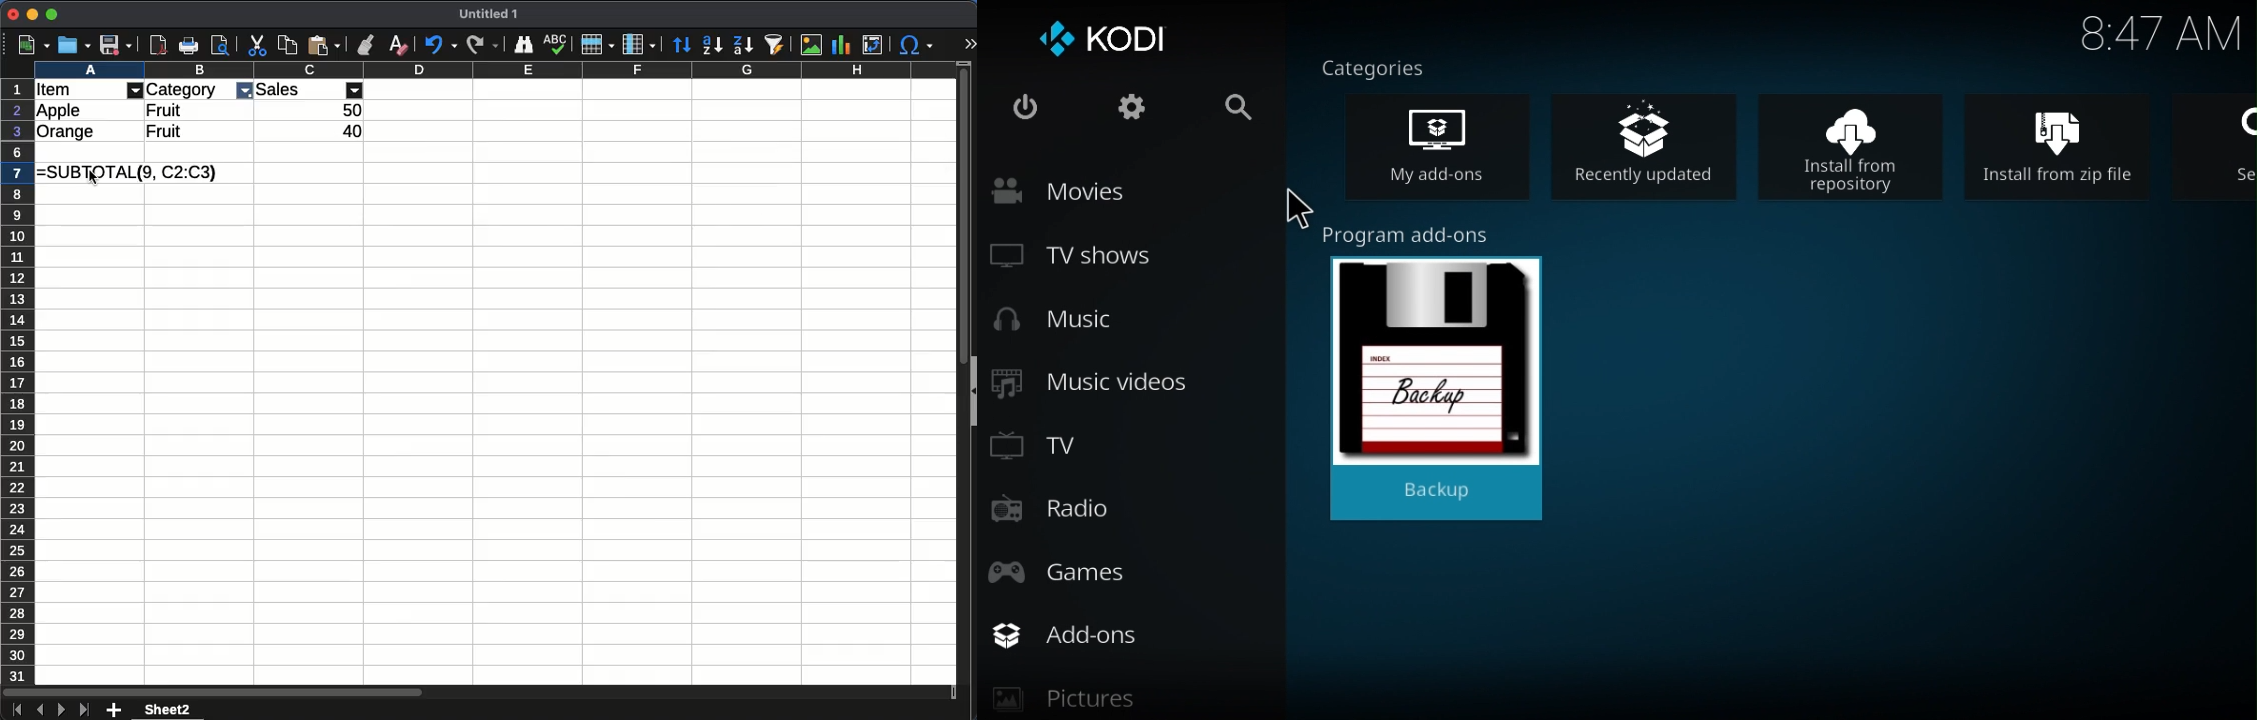 The image size is (2268, 728). Describe the element at coordinates (638, 45) in the screenshot. I see `column` at that location.